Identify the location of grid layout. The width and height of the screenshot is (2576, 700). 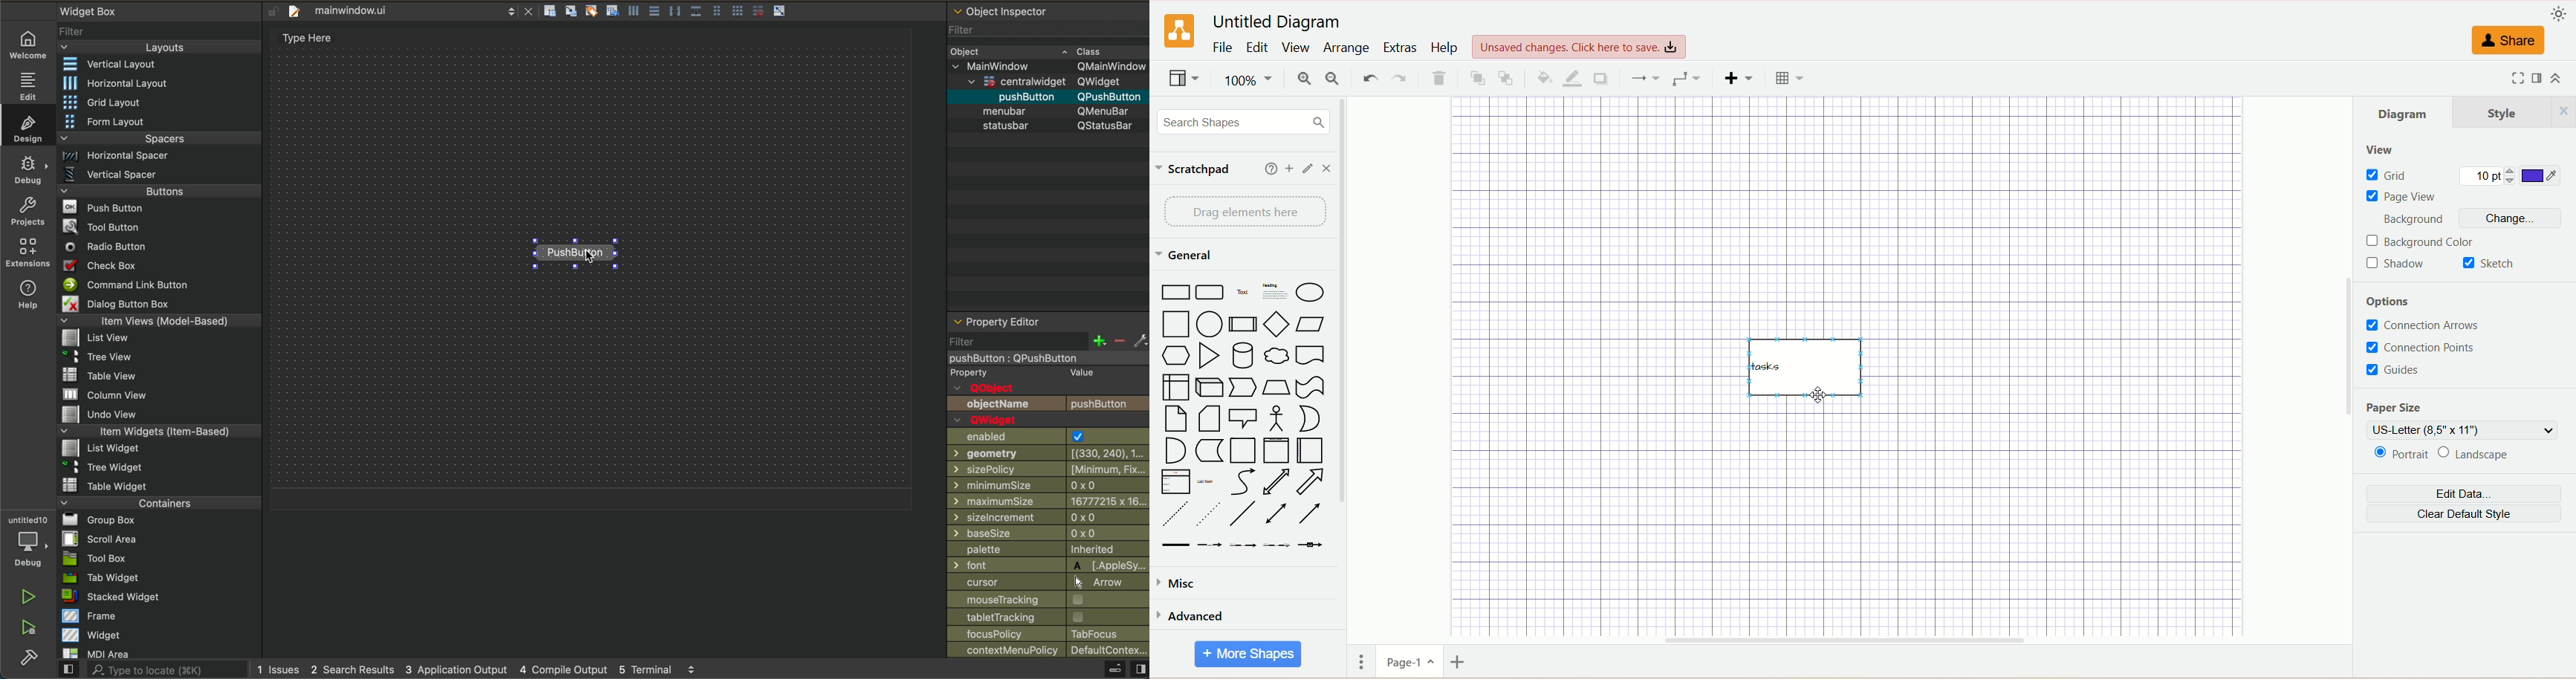
(161, 102).